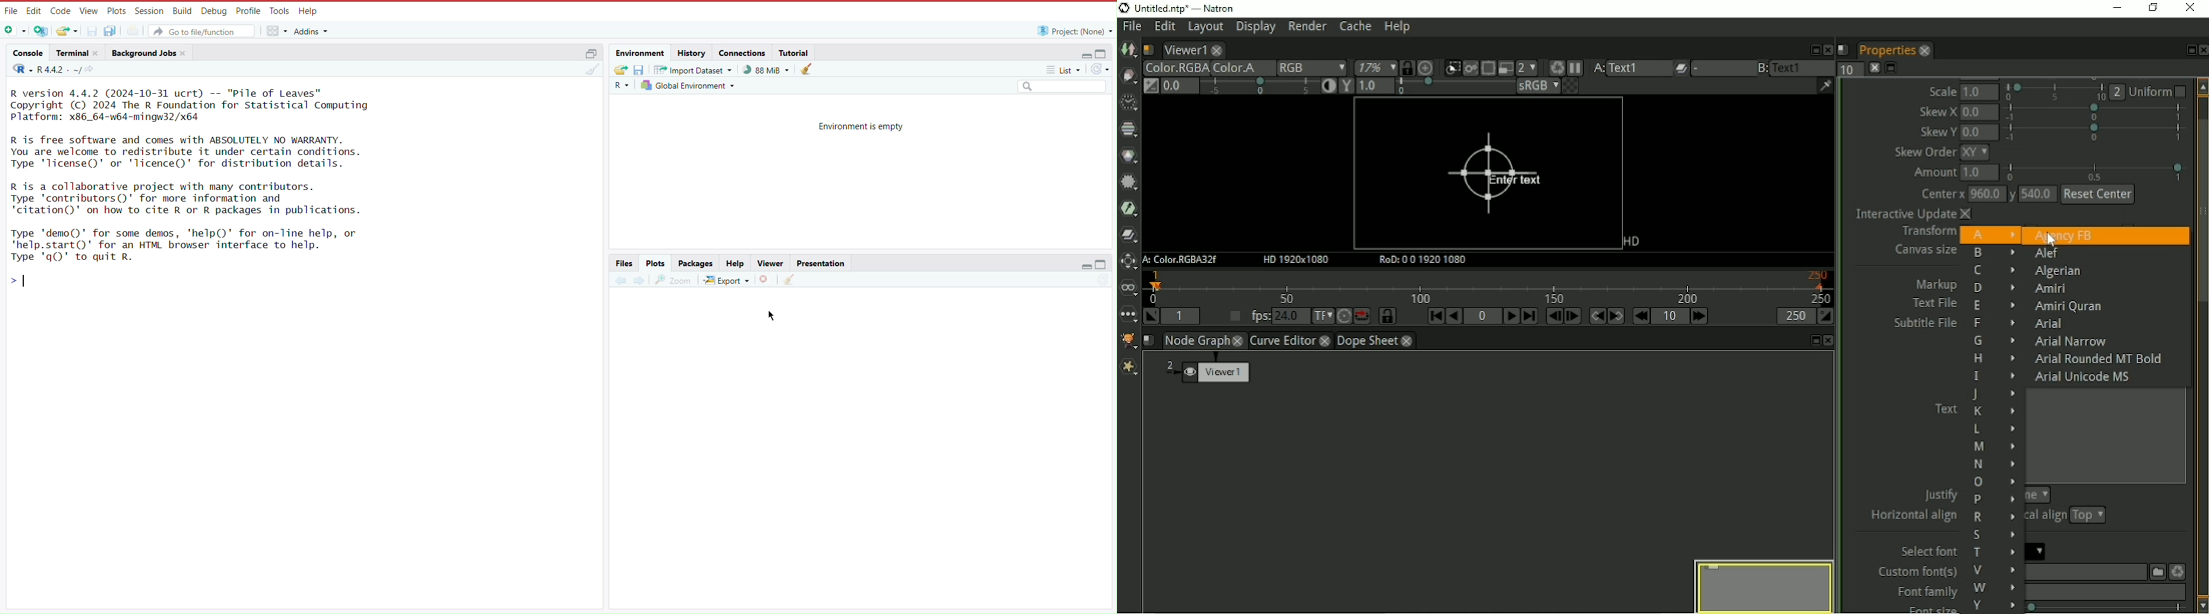  I want to click on Save all open documents (Ctrl + Alt + S), so click(116, 30).